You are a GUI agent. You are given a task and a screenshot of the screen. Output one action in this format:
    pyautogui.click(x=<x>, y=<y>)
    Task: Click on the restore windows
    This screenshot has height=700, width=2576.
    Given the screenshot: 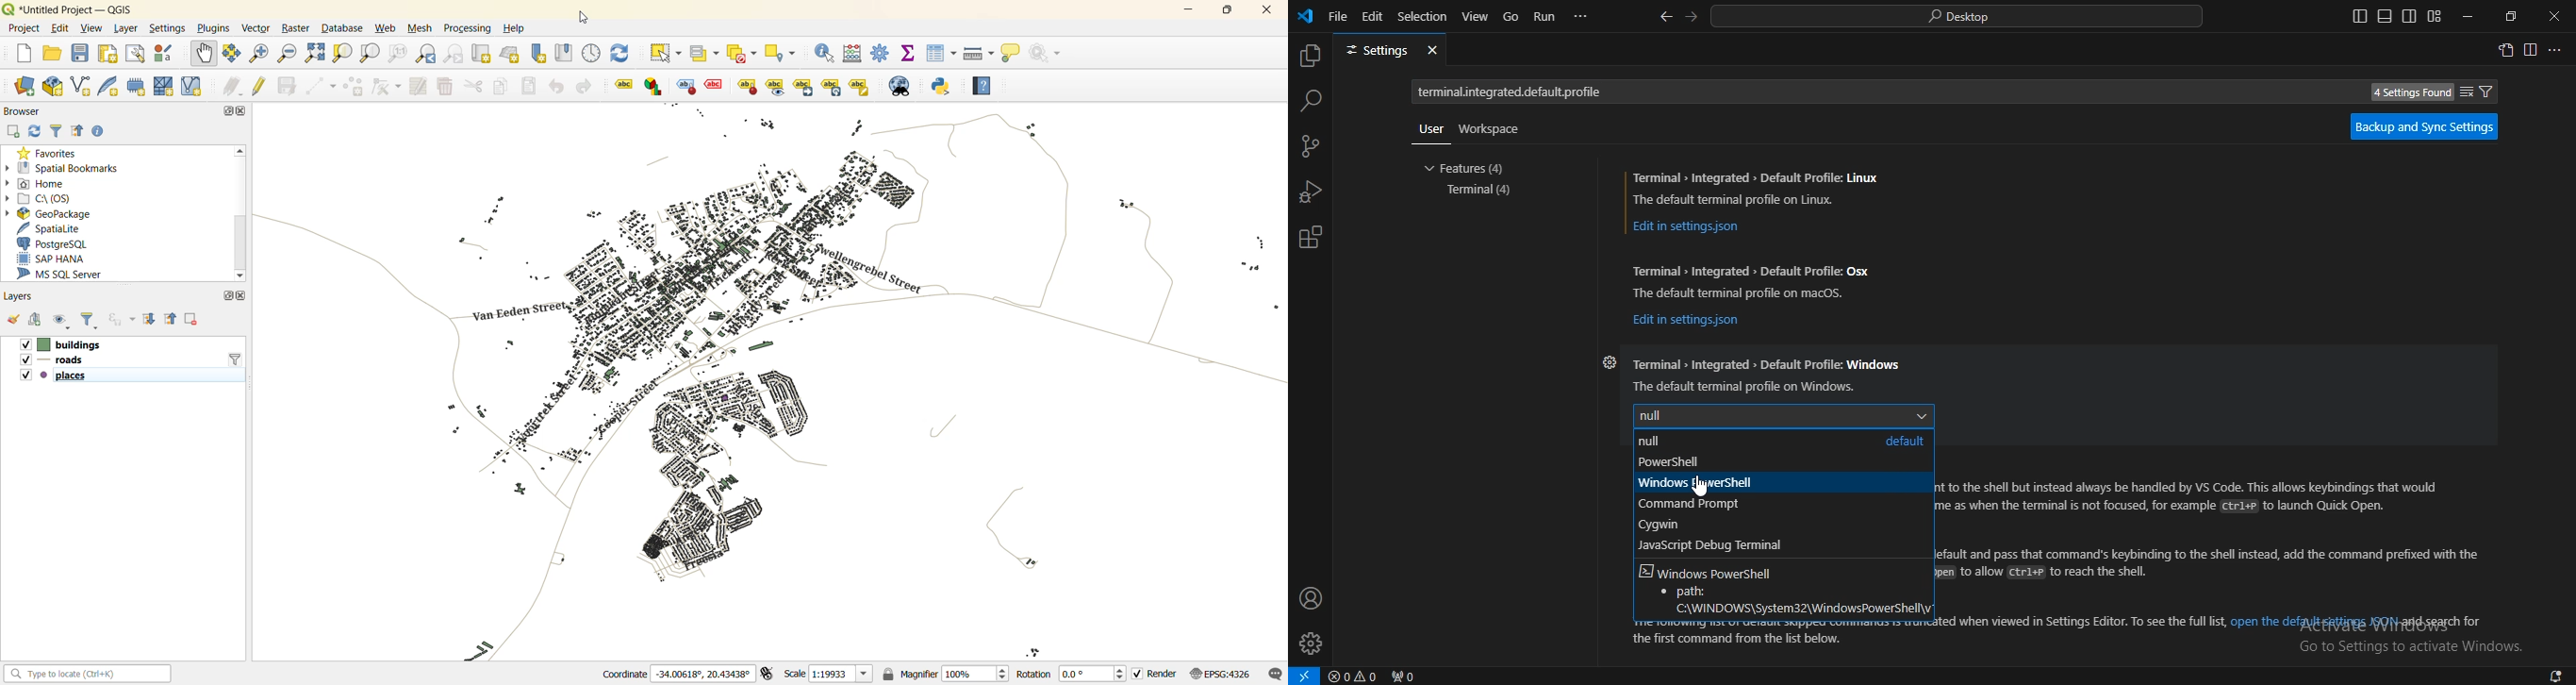 What is the action you would take?
    pyautogui.click(x=2508, y=17)
    